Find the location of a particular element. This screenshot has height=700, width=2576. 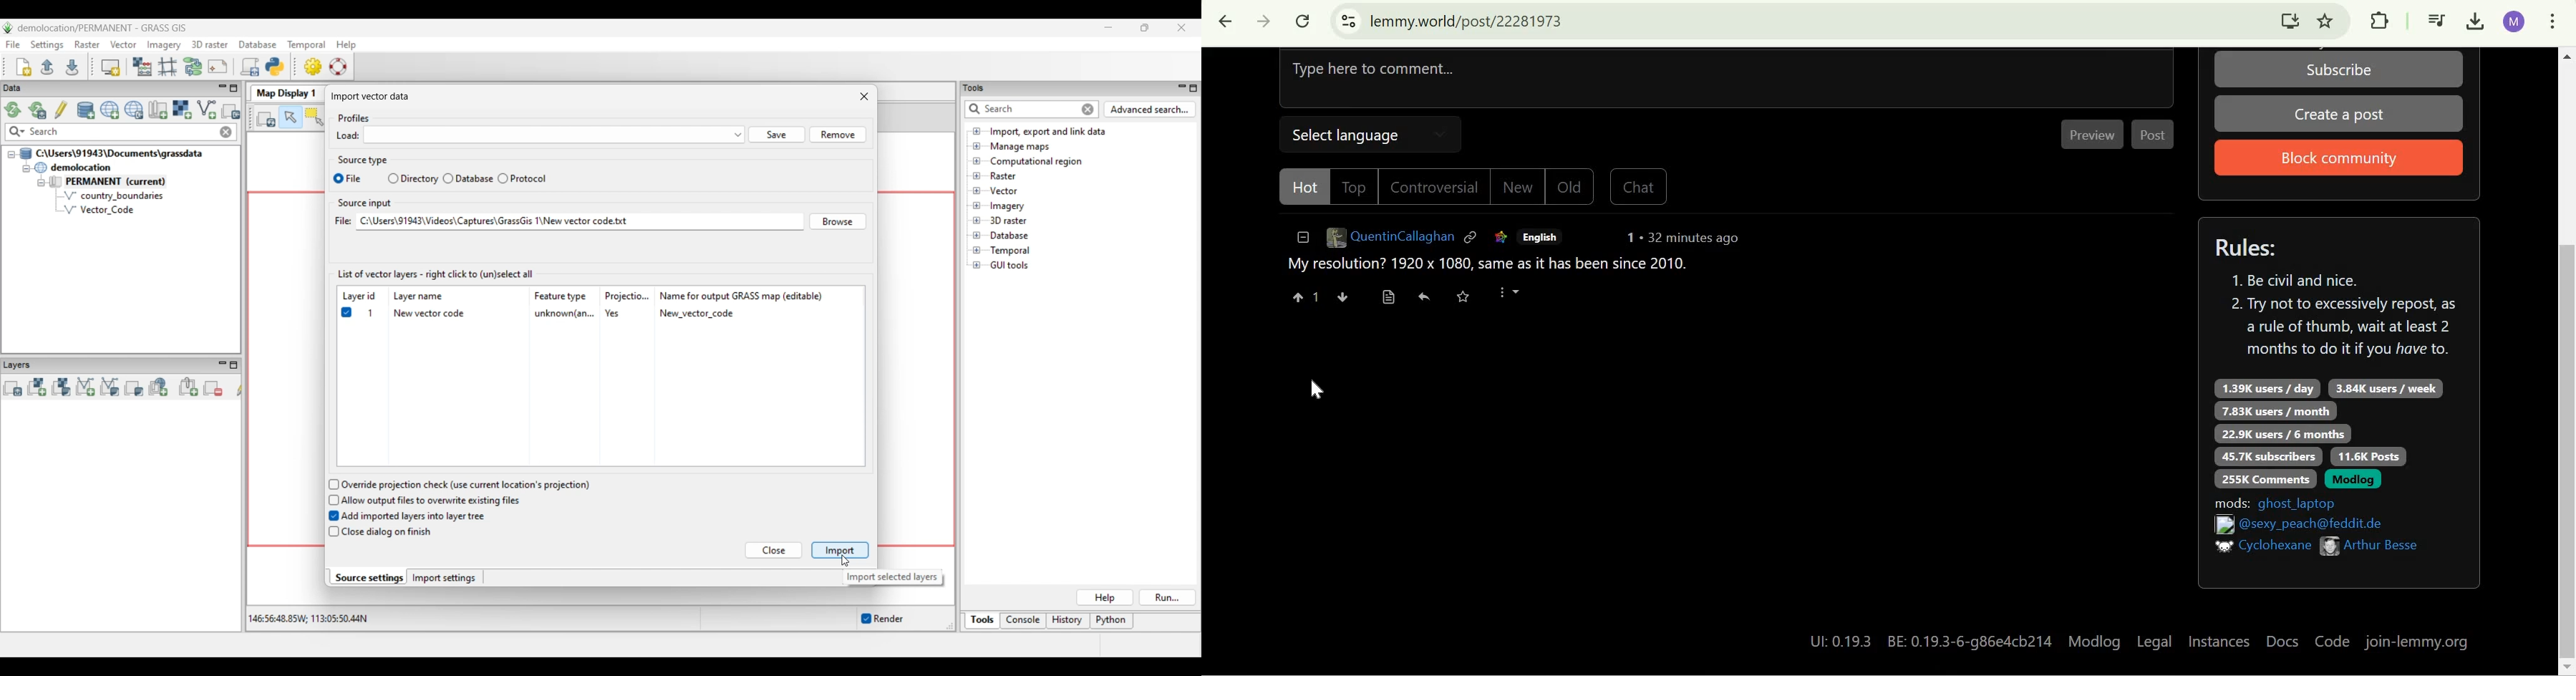

Block Community is located at coordinates (2340, 156).